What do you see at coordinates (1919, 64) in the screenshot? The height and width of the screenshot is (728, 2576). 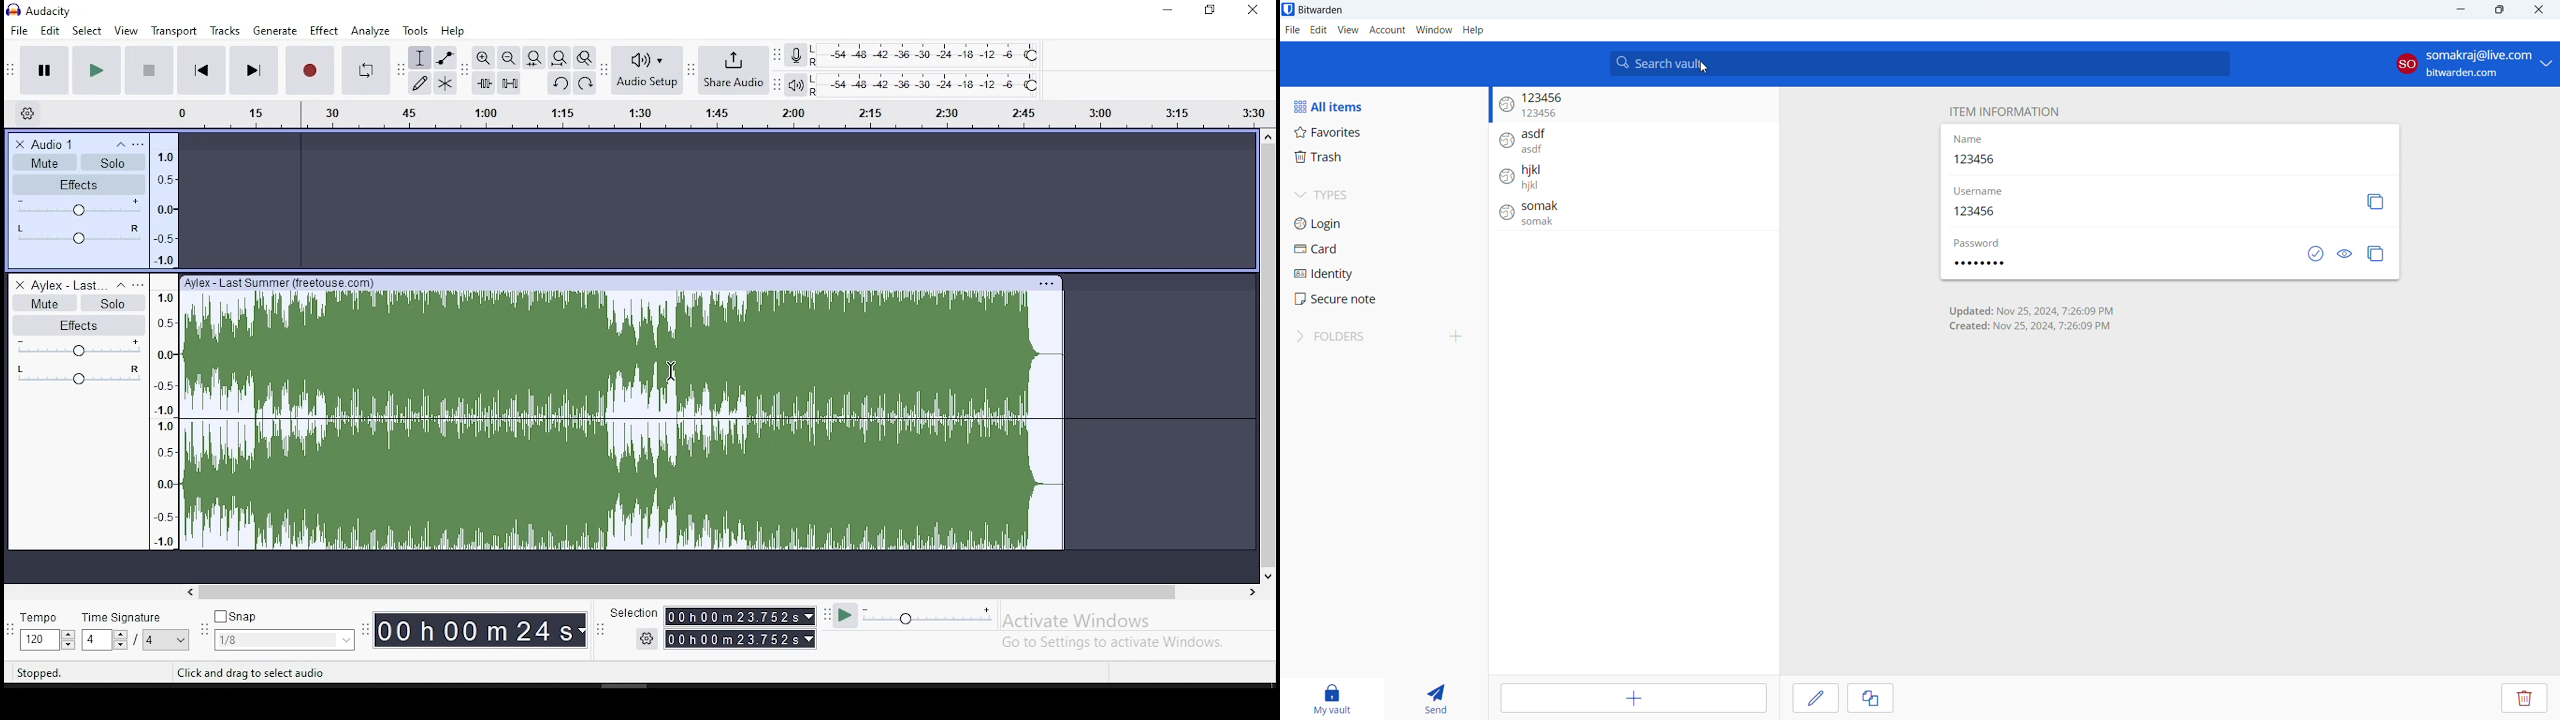 I see `search vault` at bounding box center [1919, 64].